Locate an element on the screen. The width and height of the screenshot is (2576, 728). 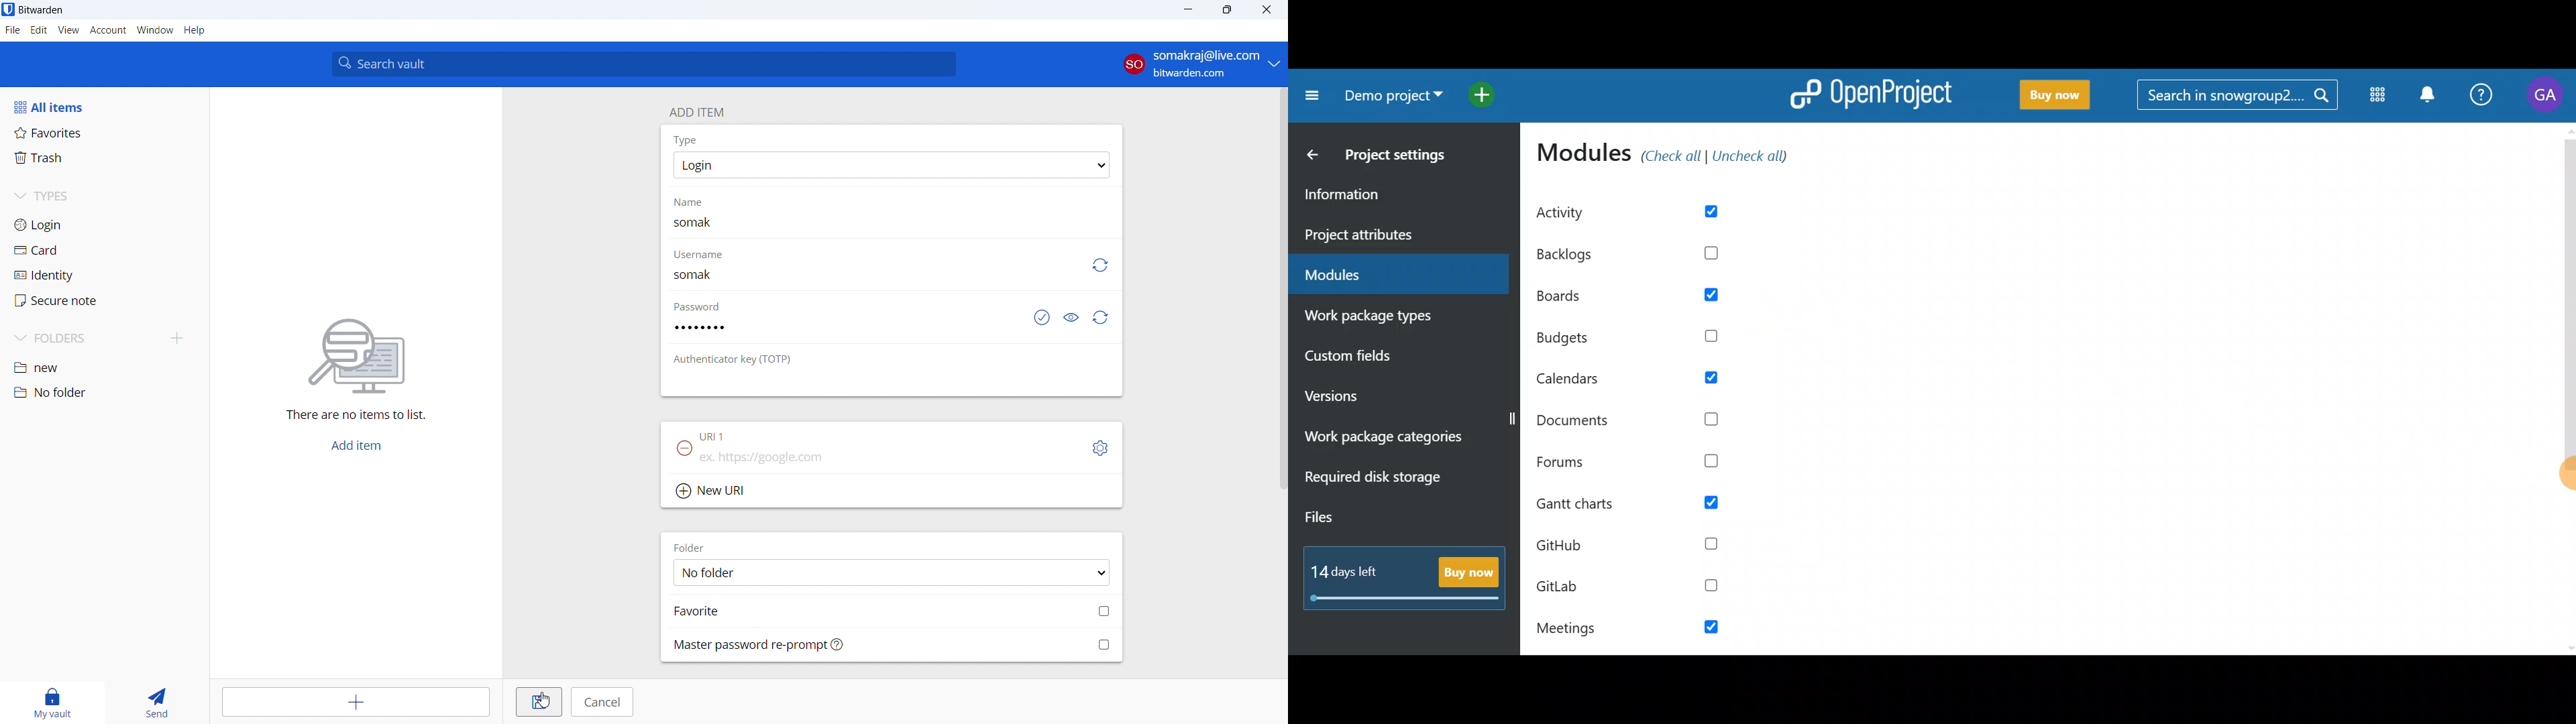
search vault is located at coordinates (643, 64).